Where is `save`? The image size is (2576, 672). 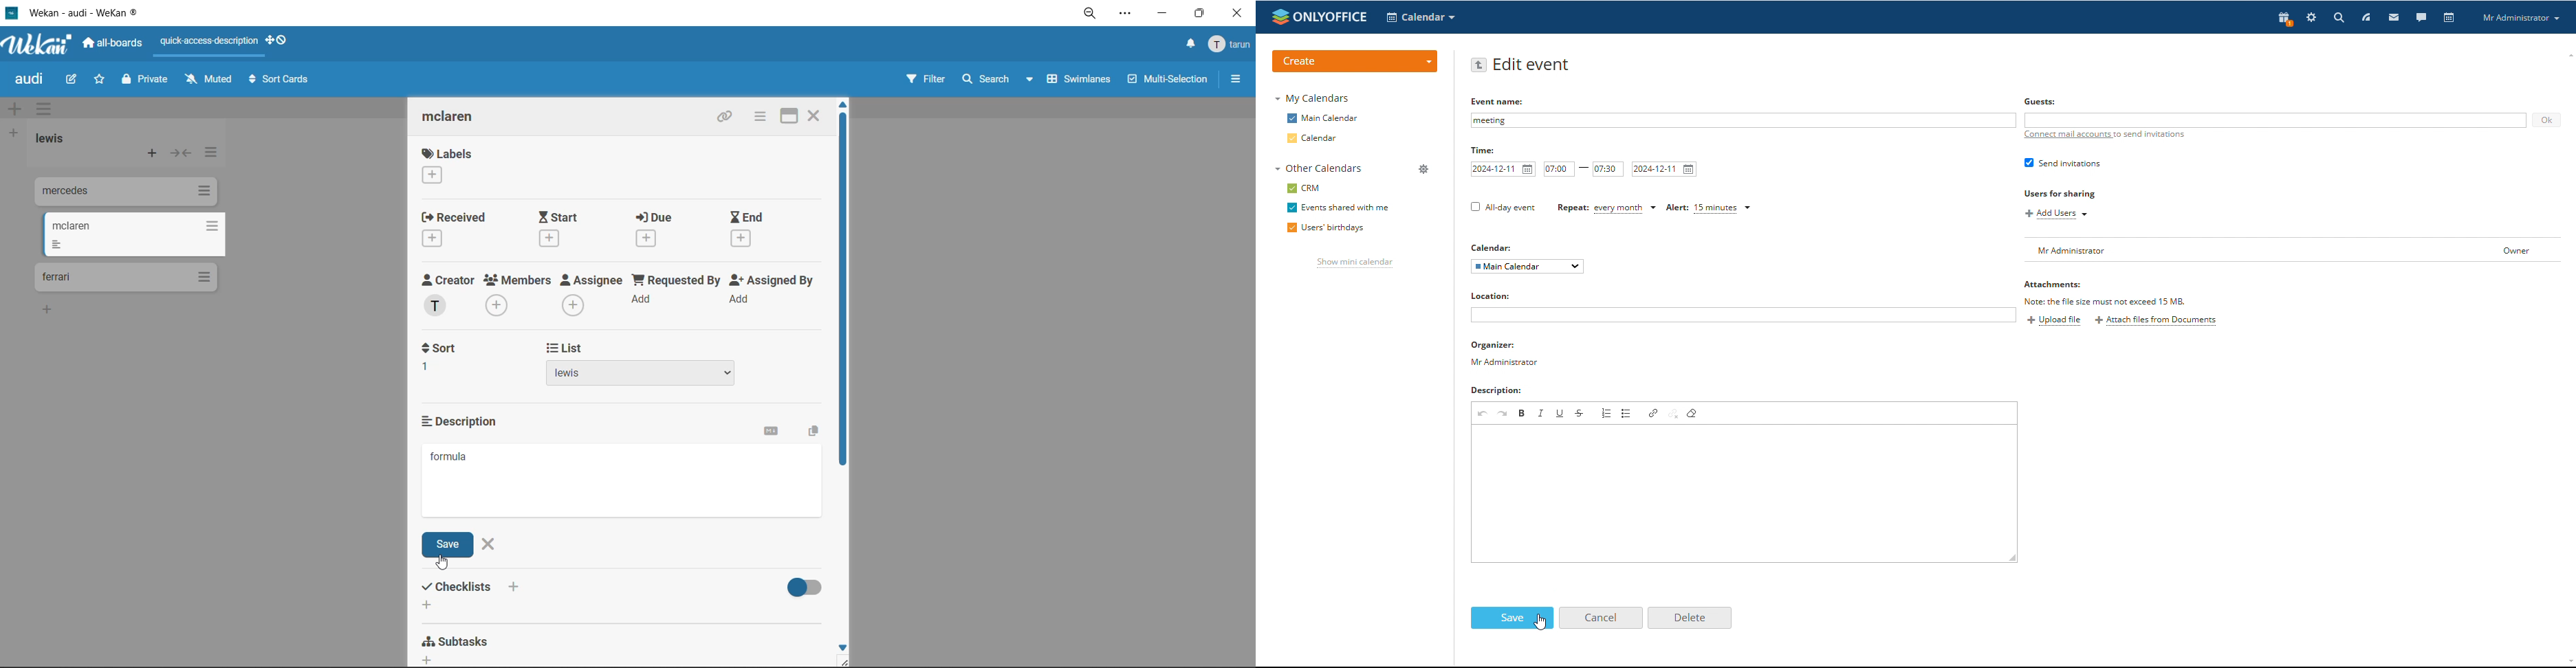 save is located at coordinates (1512, 618).